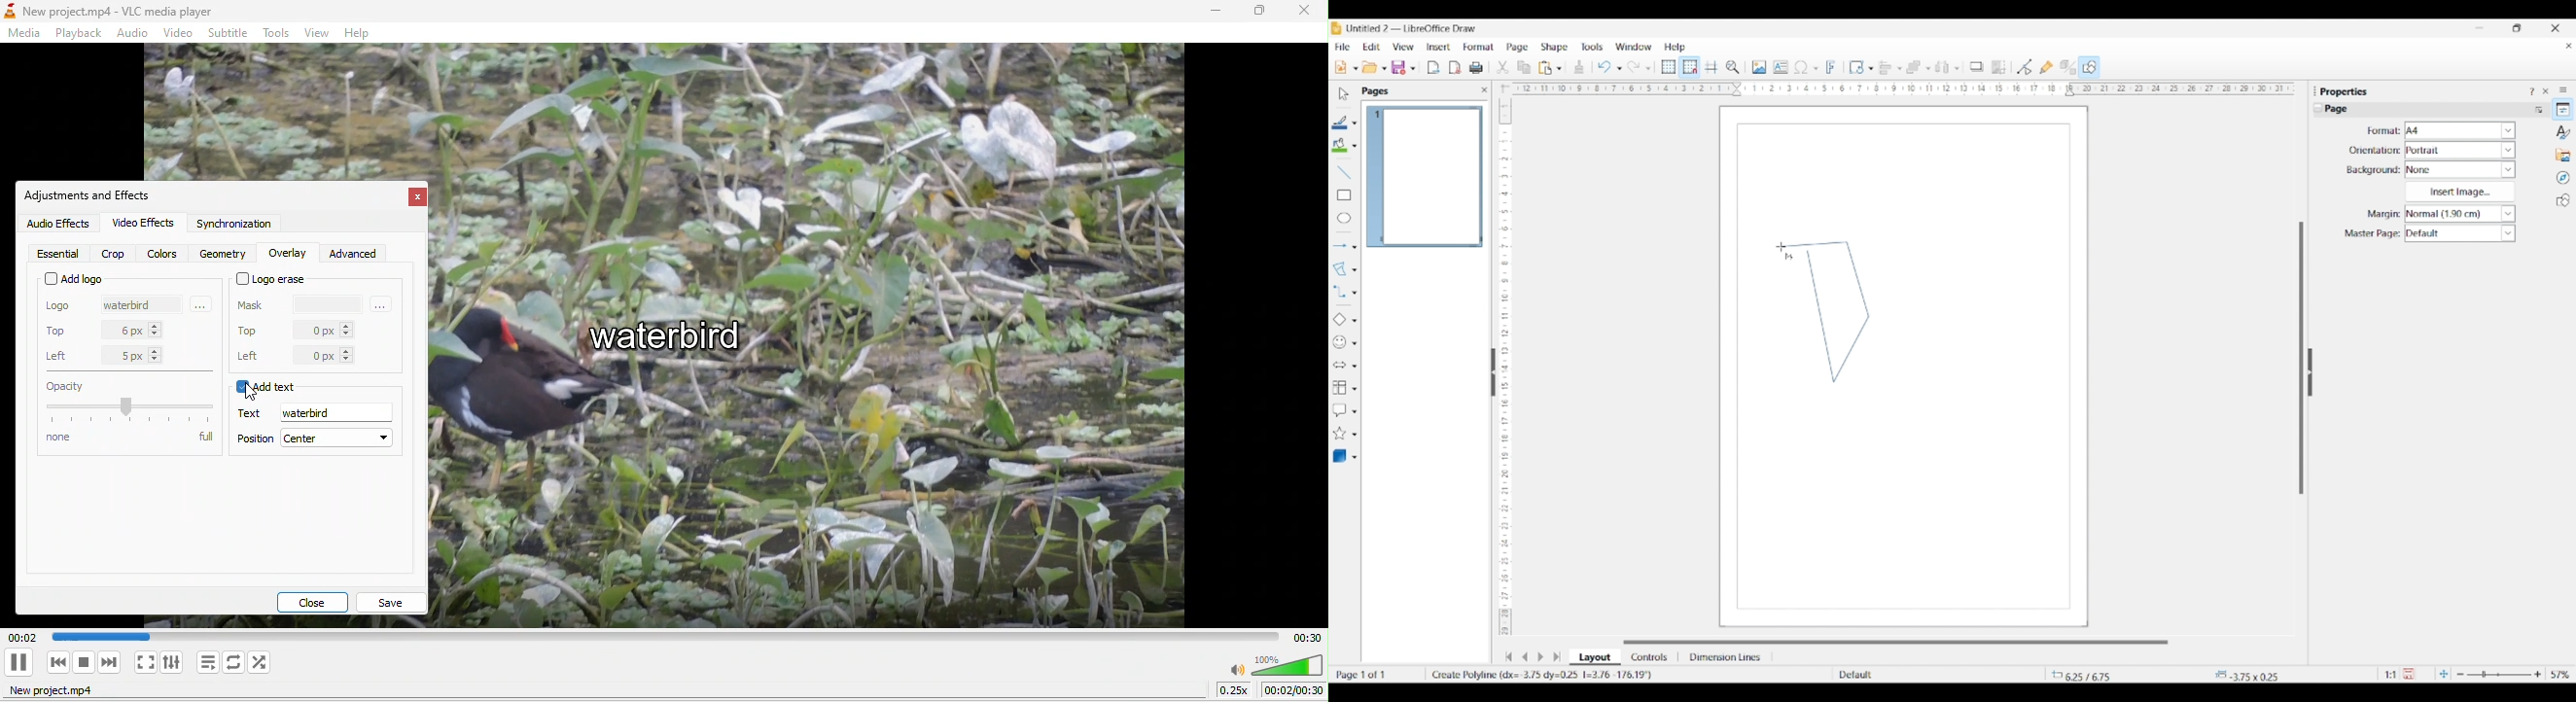  I want to click on Vertical ruler, so click(1503, 361).